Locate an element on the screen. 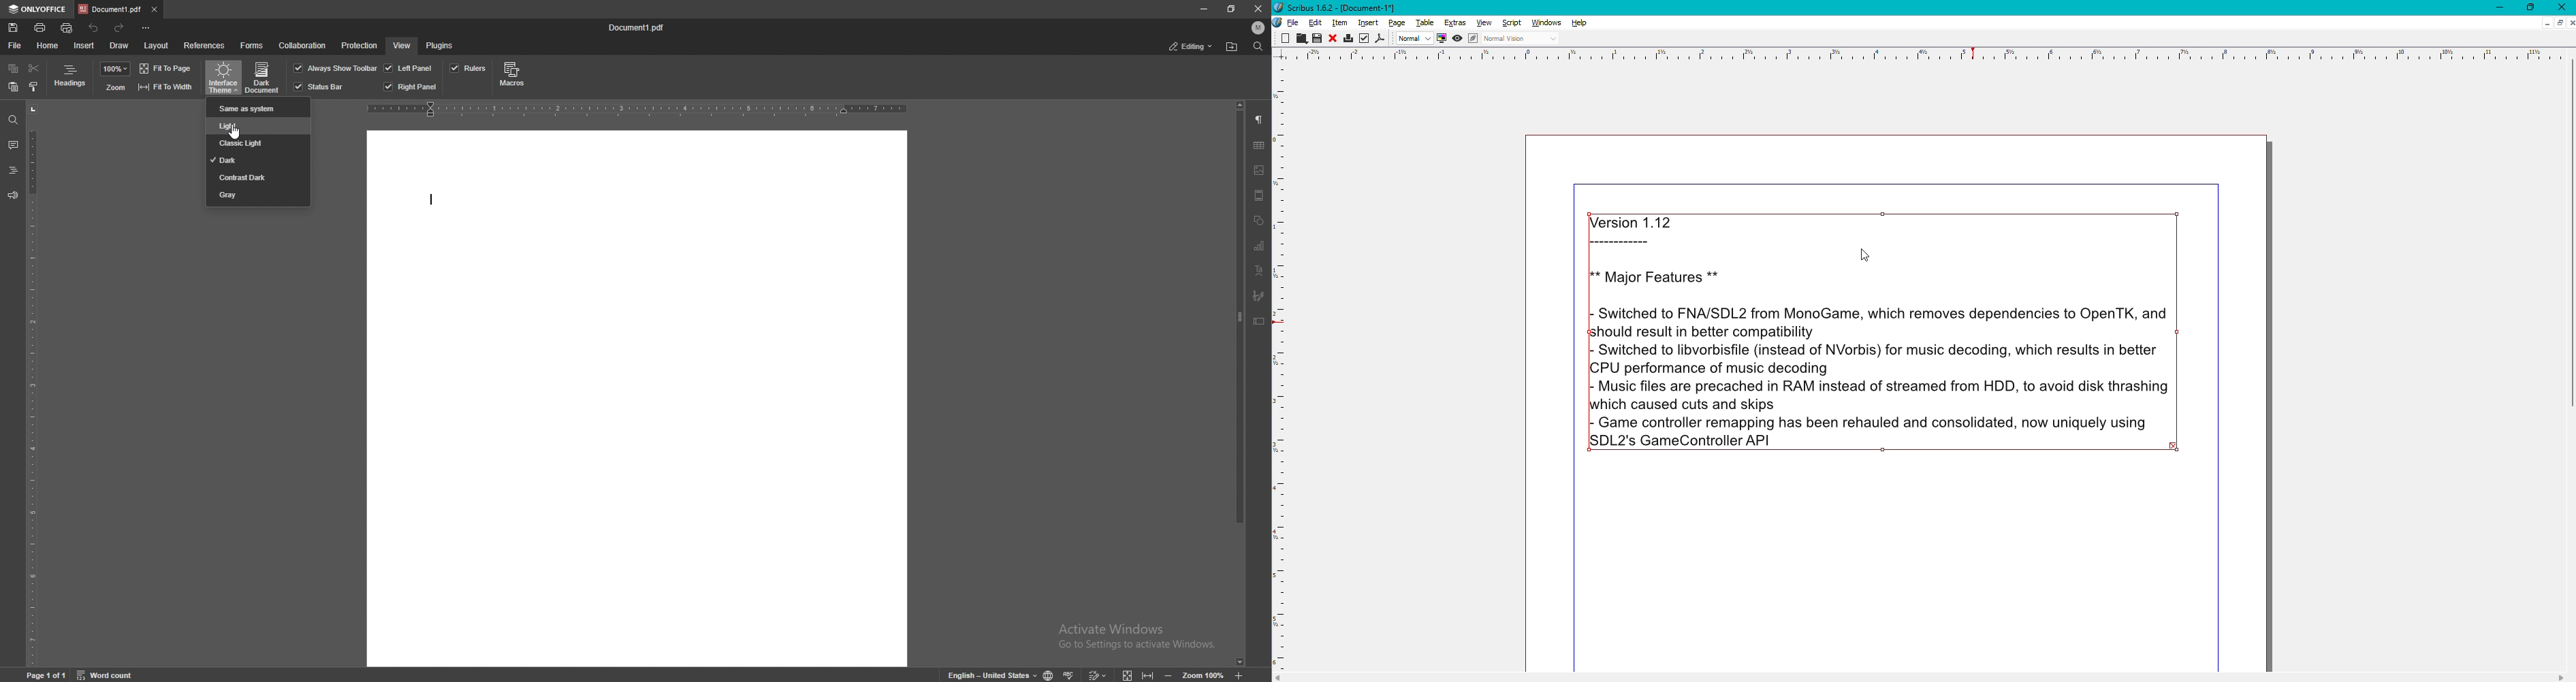 The width and height of the screenshot is (2576, 700). zoom is located at coordinates (1206, 675).